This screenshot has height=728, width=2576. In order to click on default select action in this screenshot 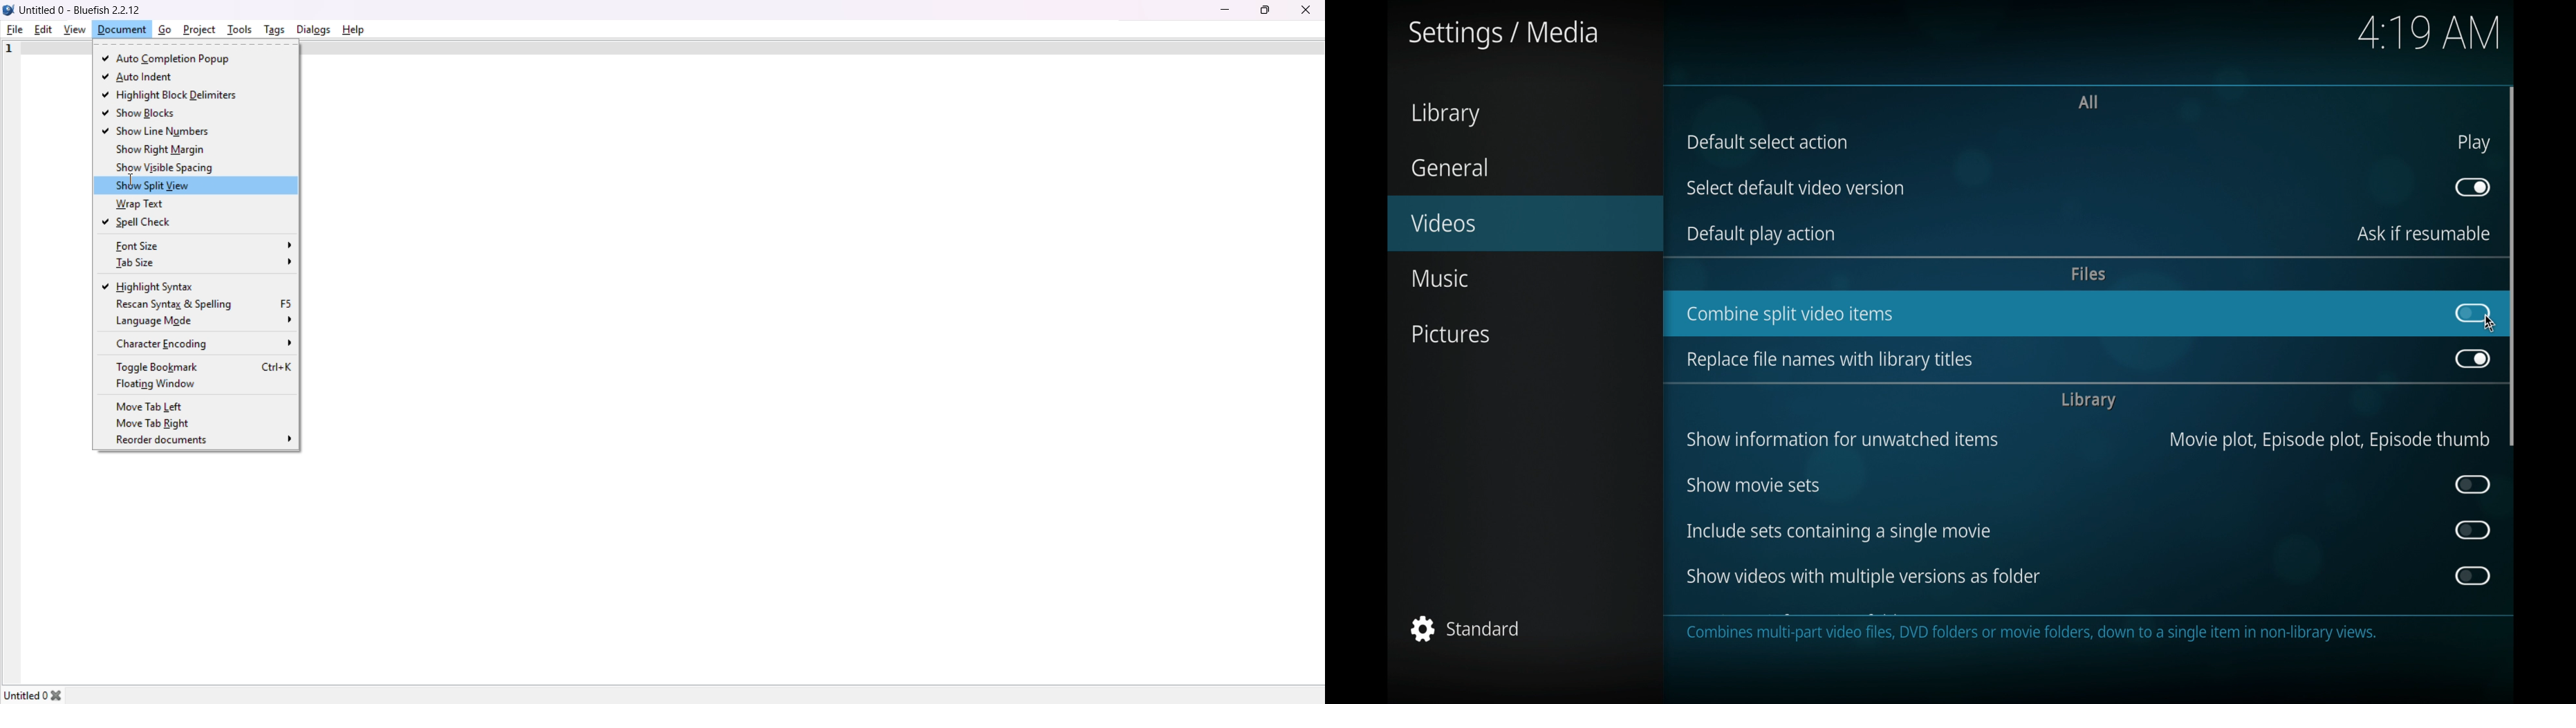, I will do `click(1767, 142)`.